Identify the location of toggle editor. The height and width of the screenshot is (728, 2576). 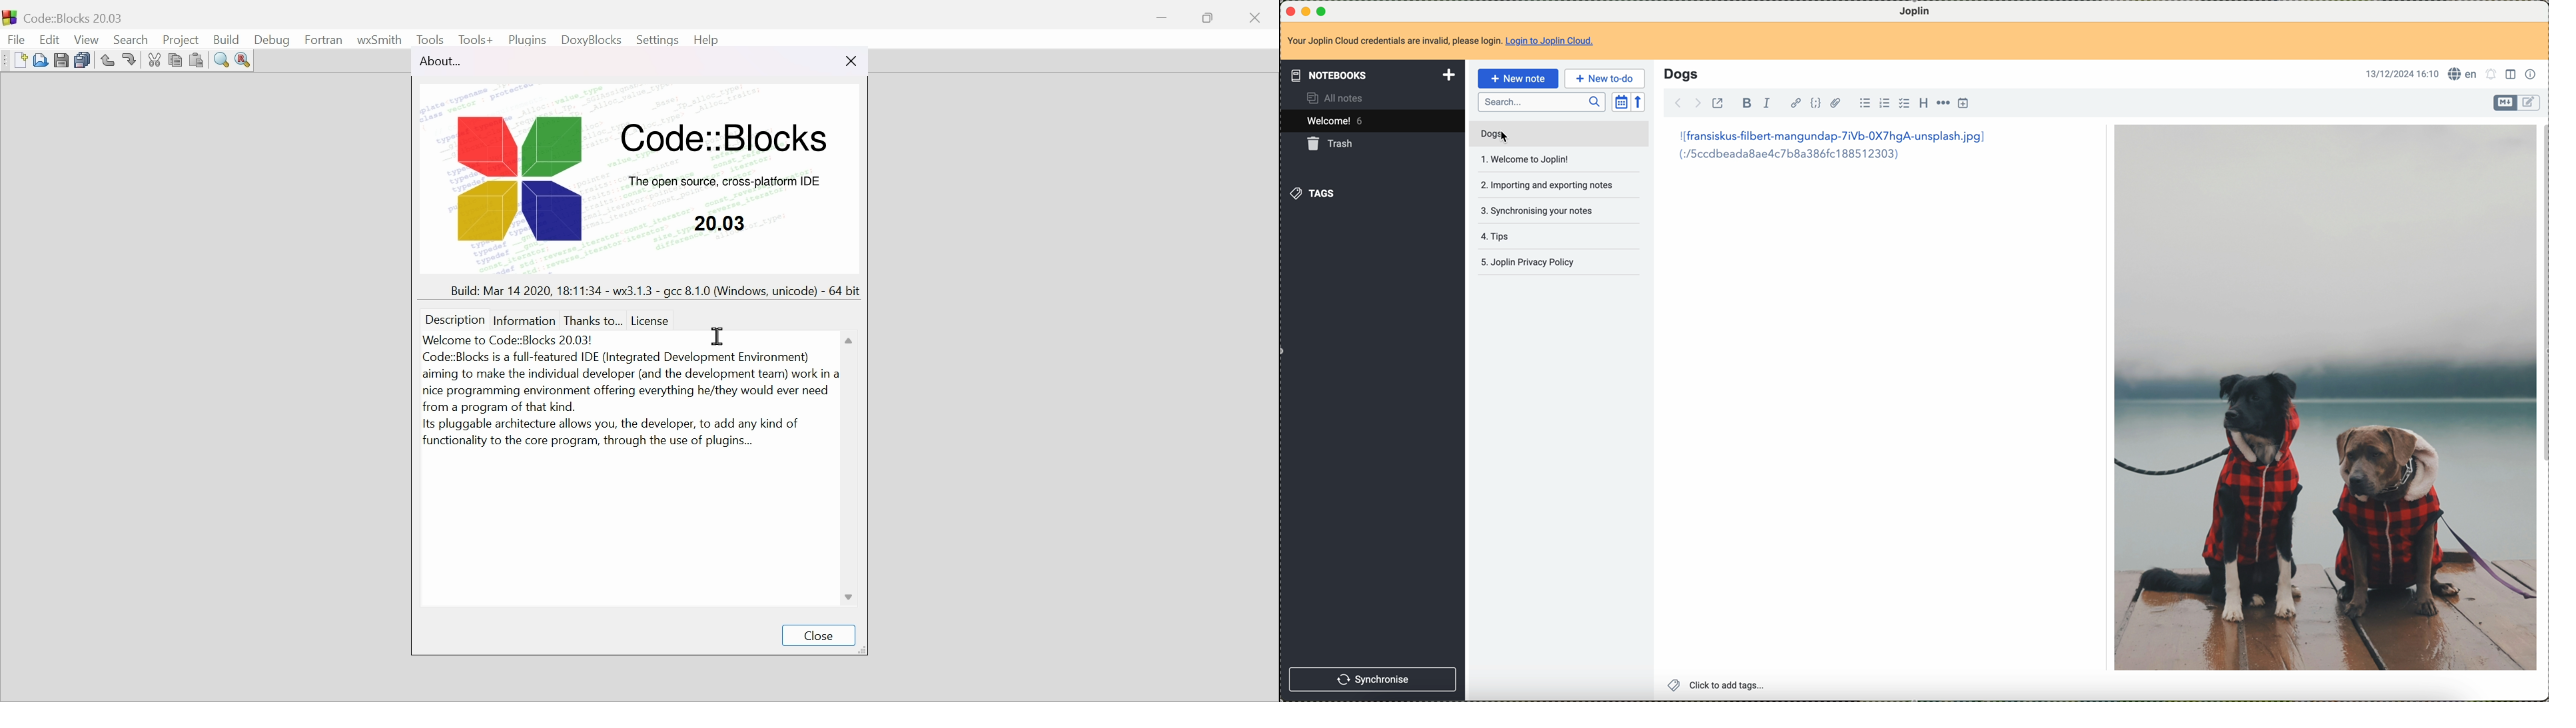
(2505, 103).